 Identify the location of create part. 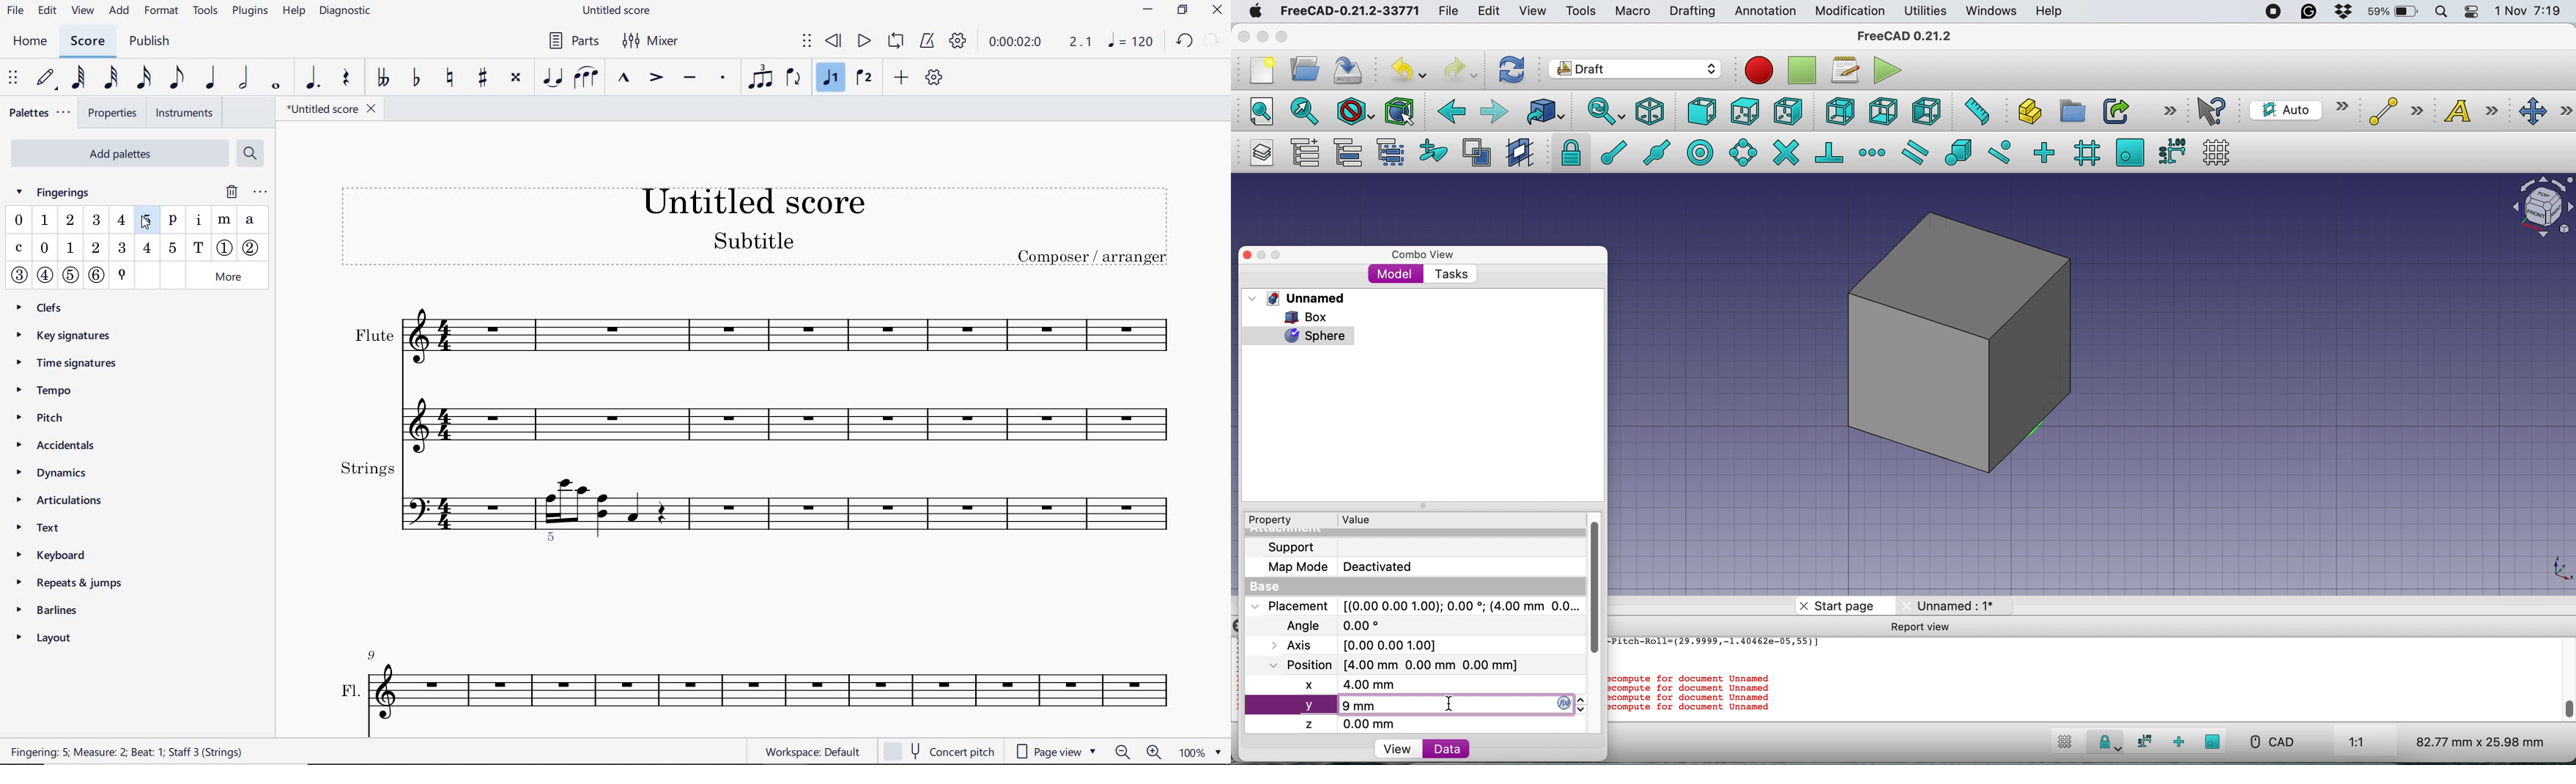
(2027, 113).